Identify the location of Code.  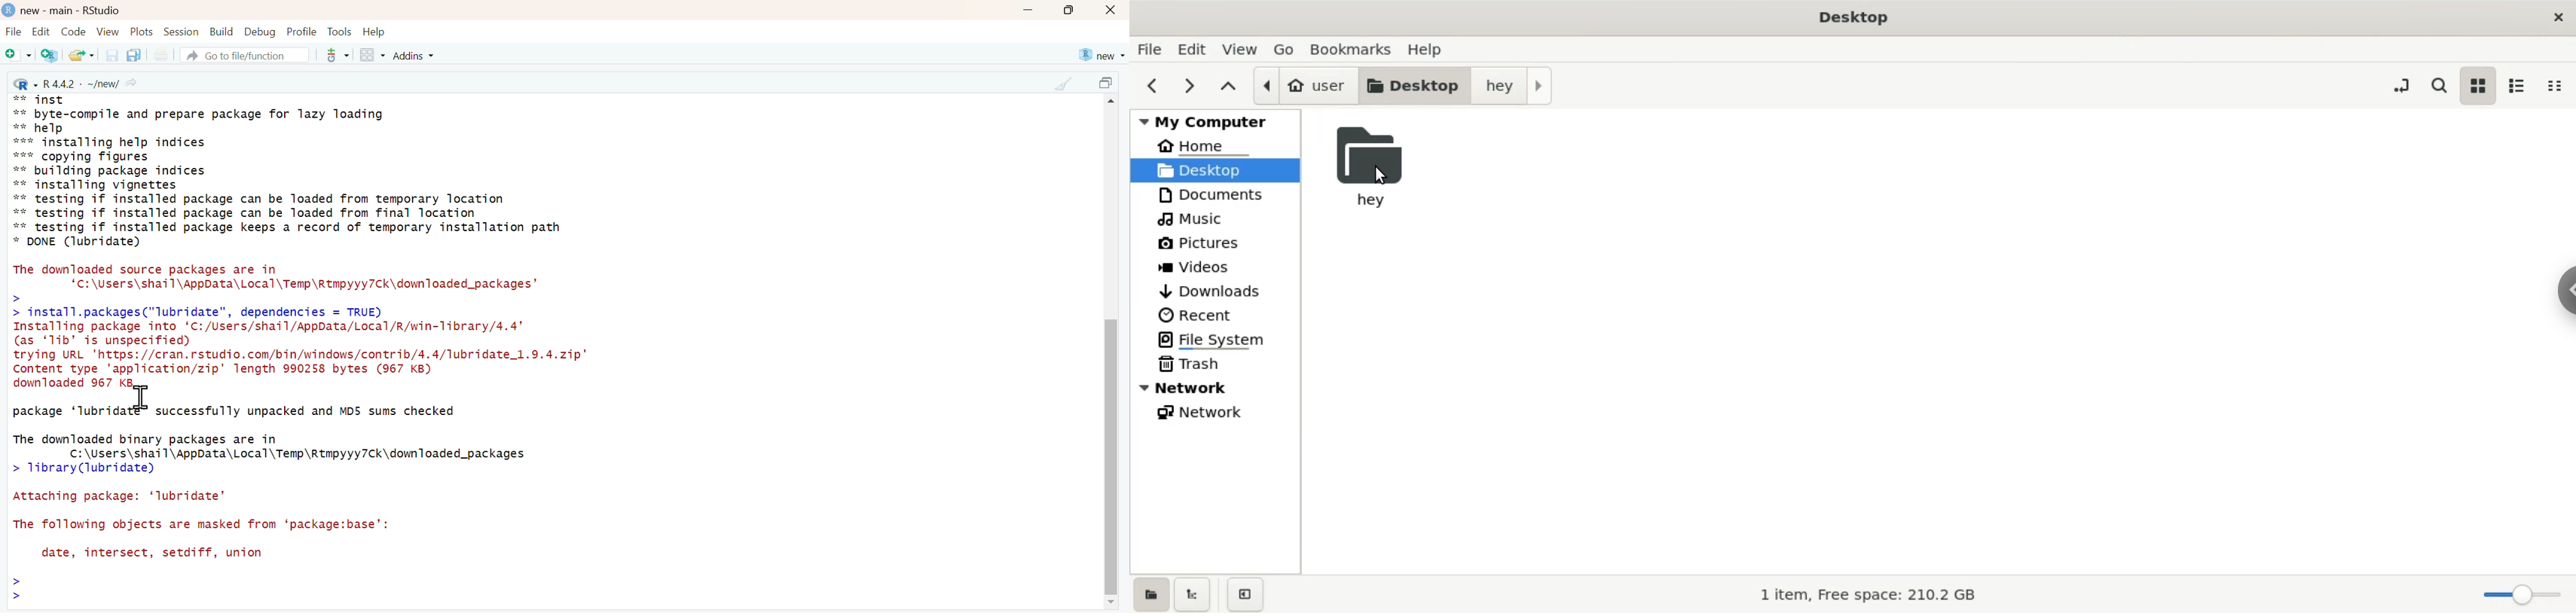
(72, 31).